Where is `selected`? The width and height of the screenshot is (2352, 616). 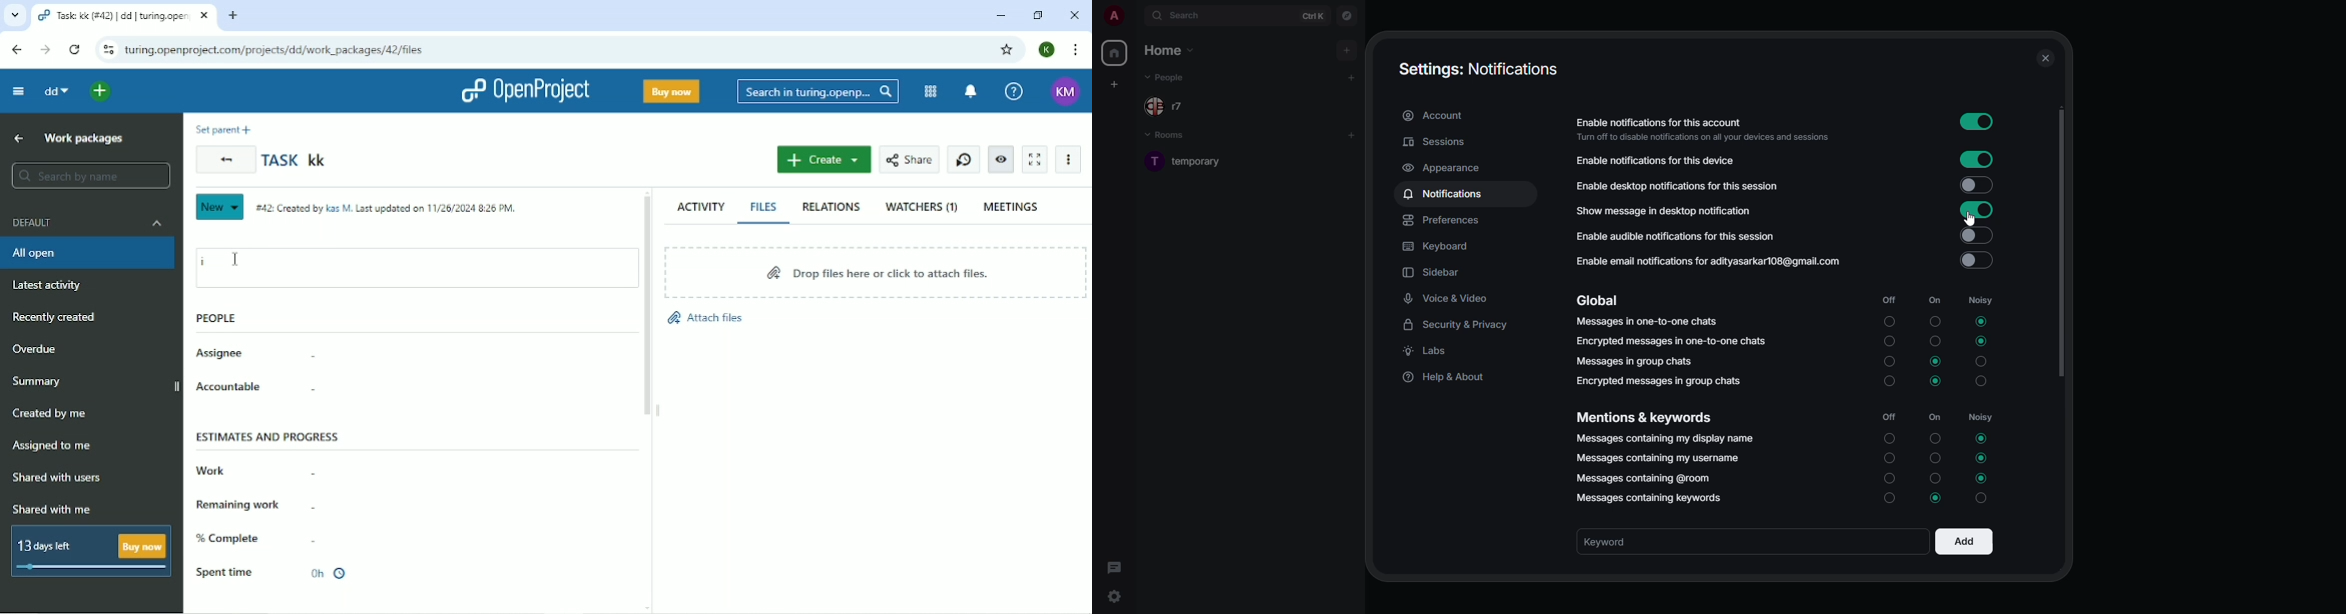 selected is located at coordinates (1936, 362).